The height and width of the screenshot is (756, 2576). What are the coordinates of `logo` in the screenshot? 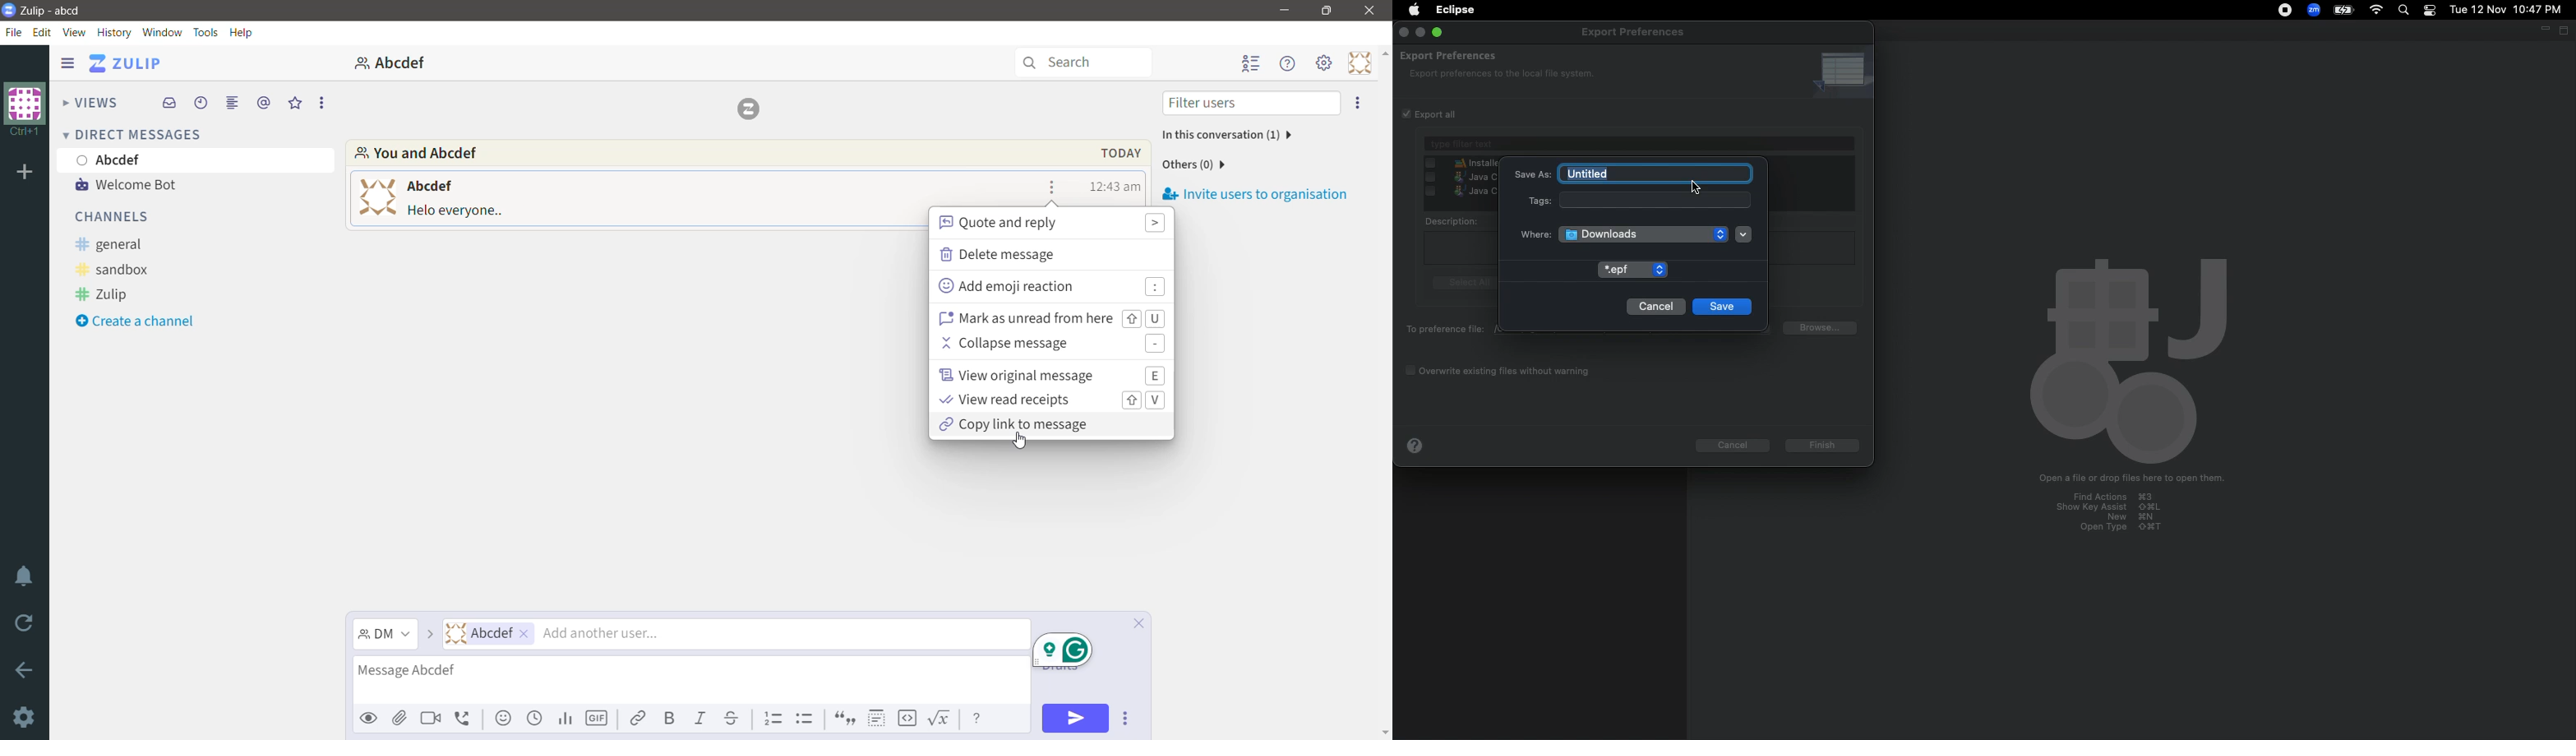 It's located at (752, 109).